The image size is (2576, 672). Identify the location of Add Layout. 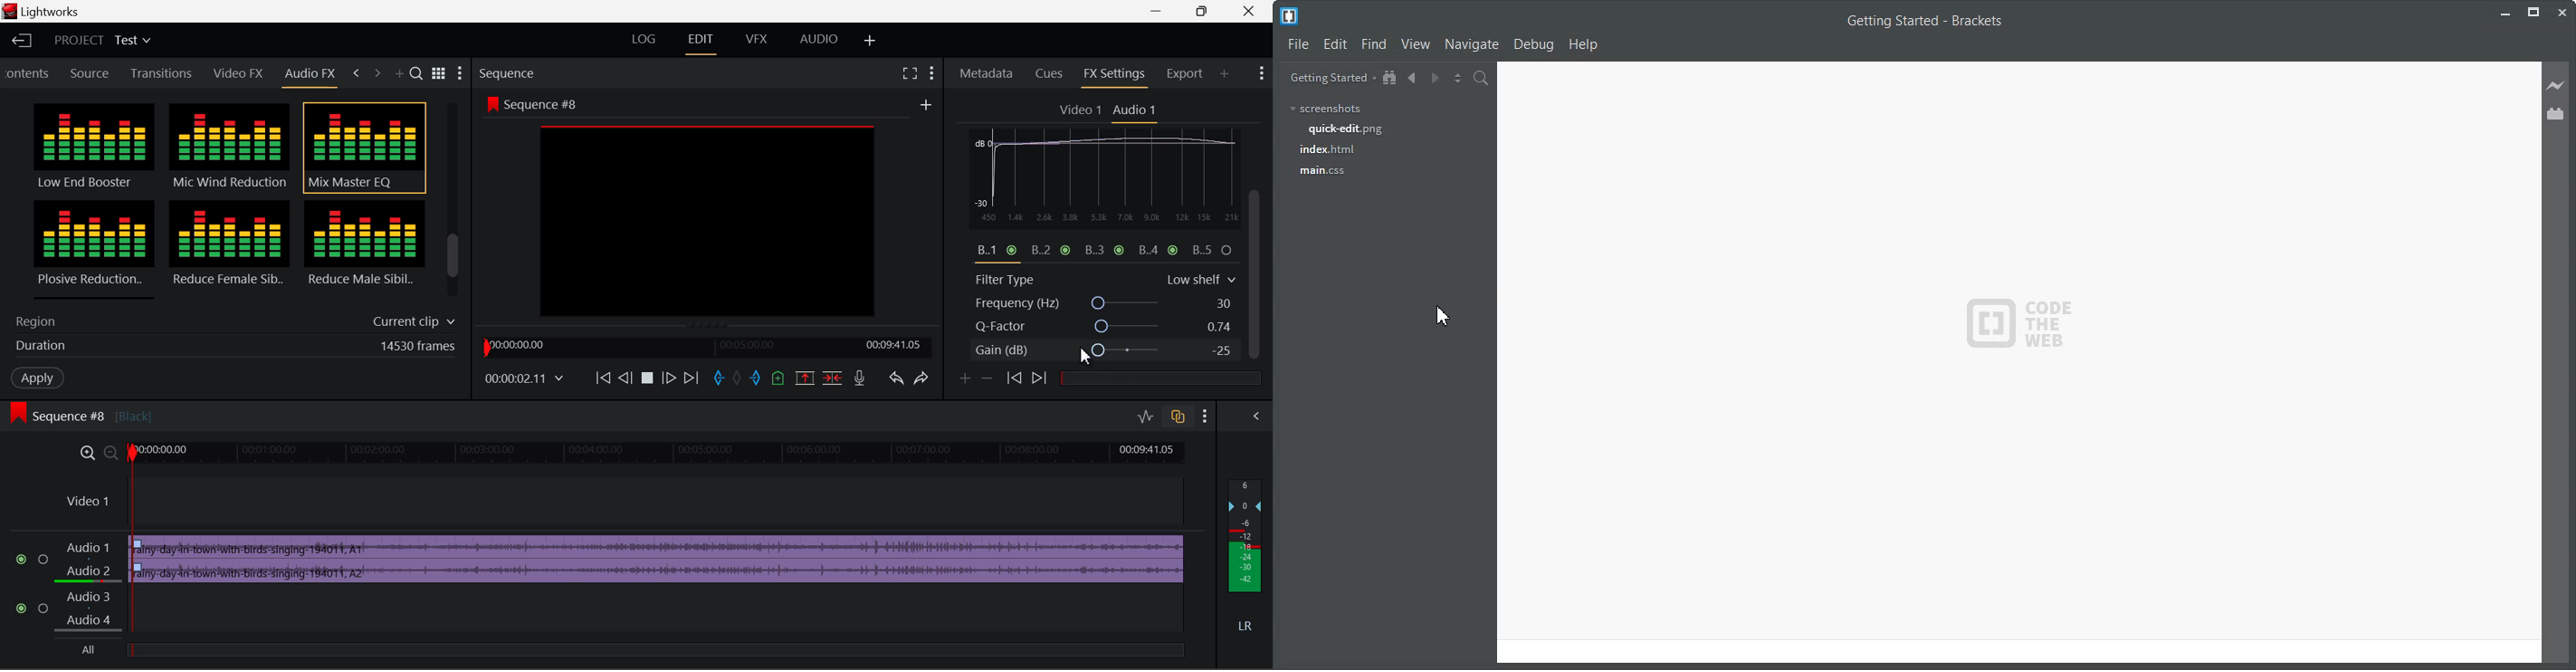
(868, 40).